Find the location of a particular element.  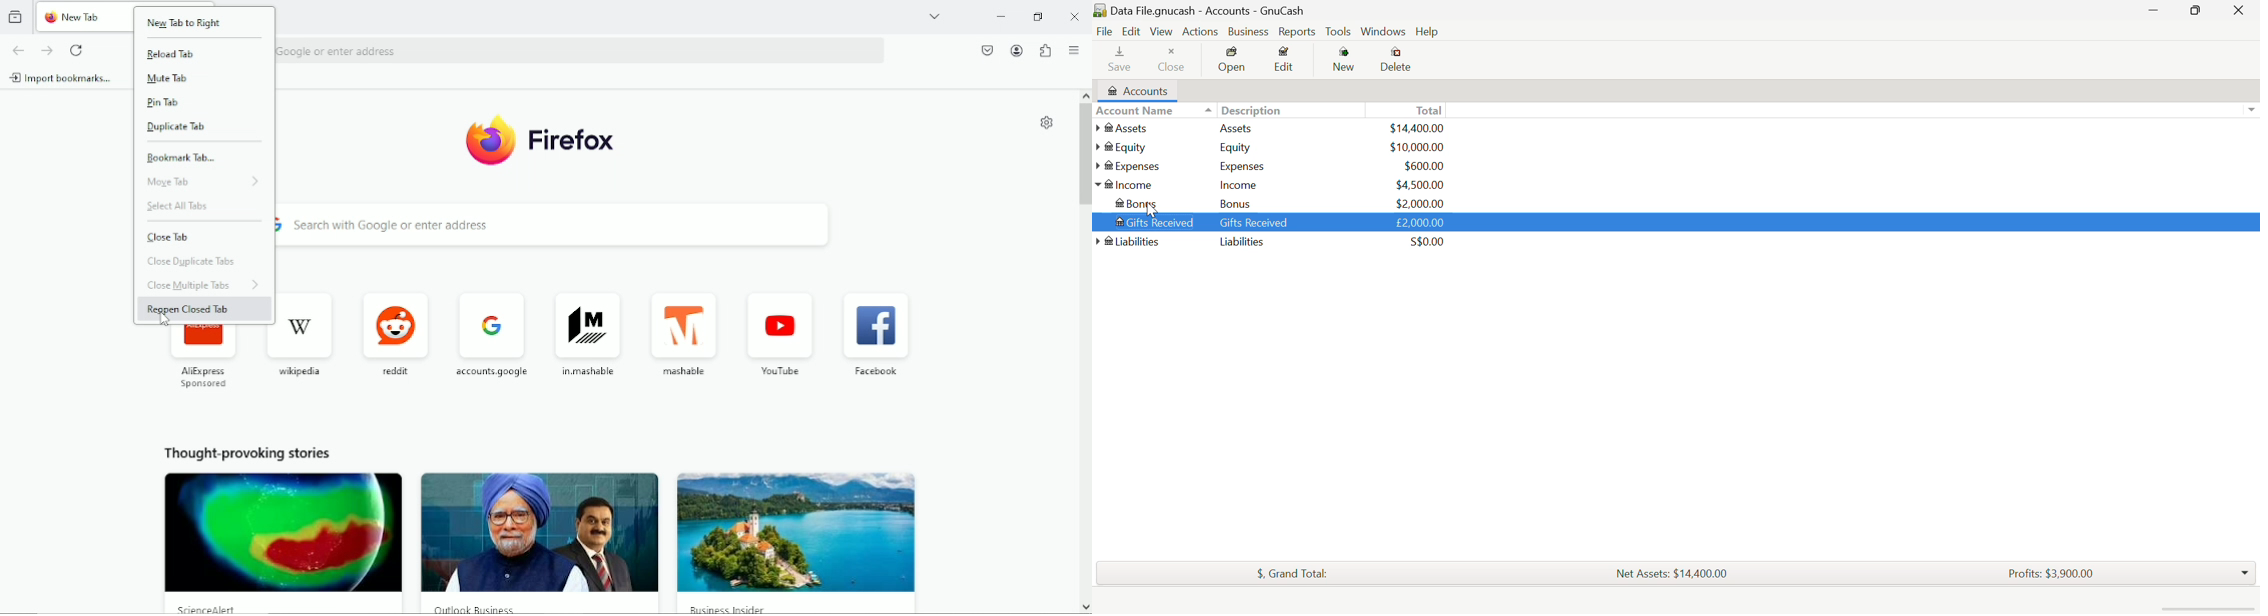

Data File.gnucash - Accounts - GnuCash is located at coordinates (1202, 10).